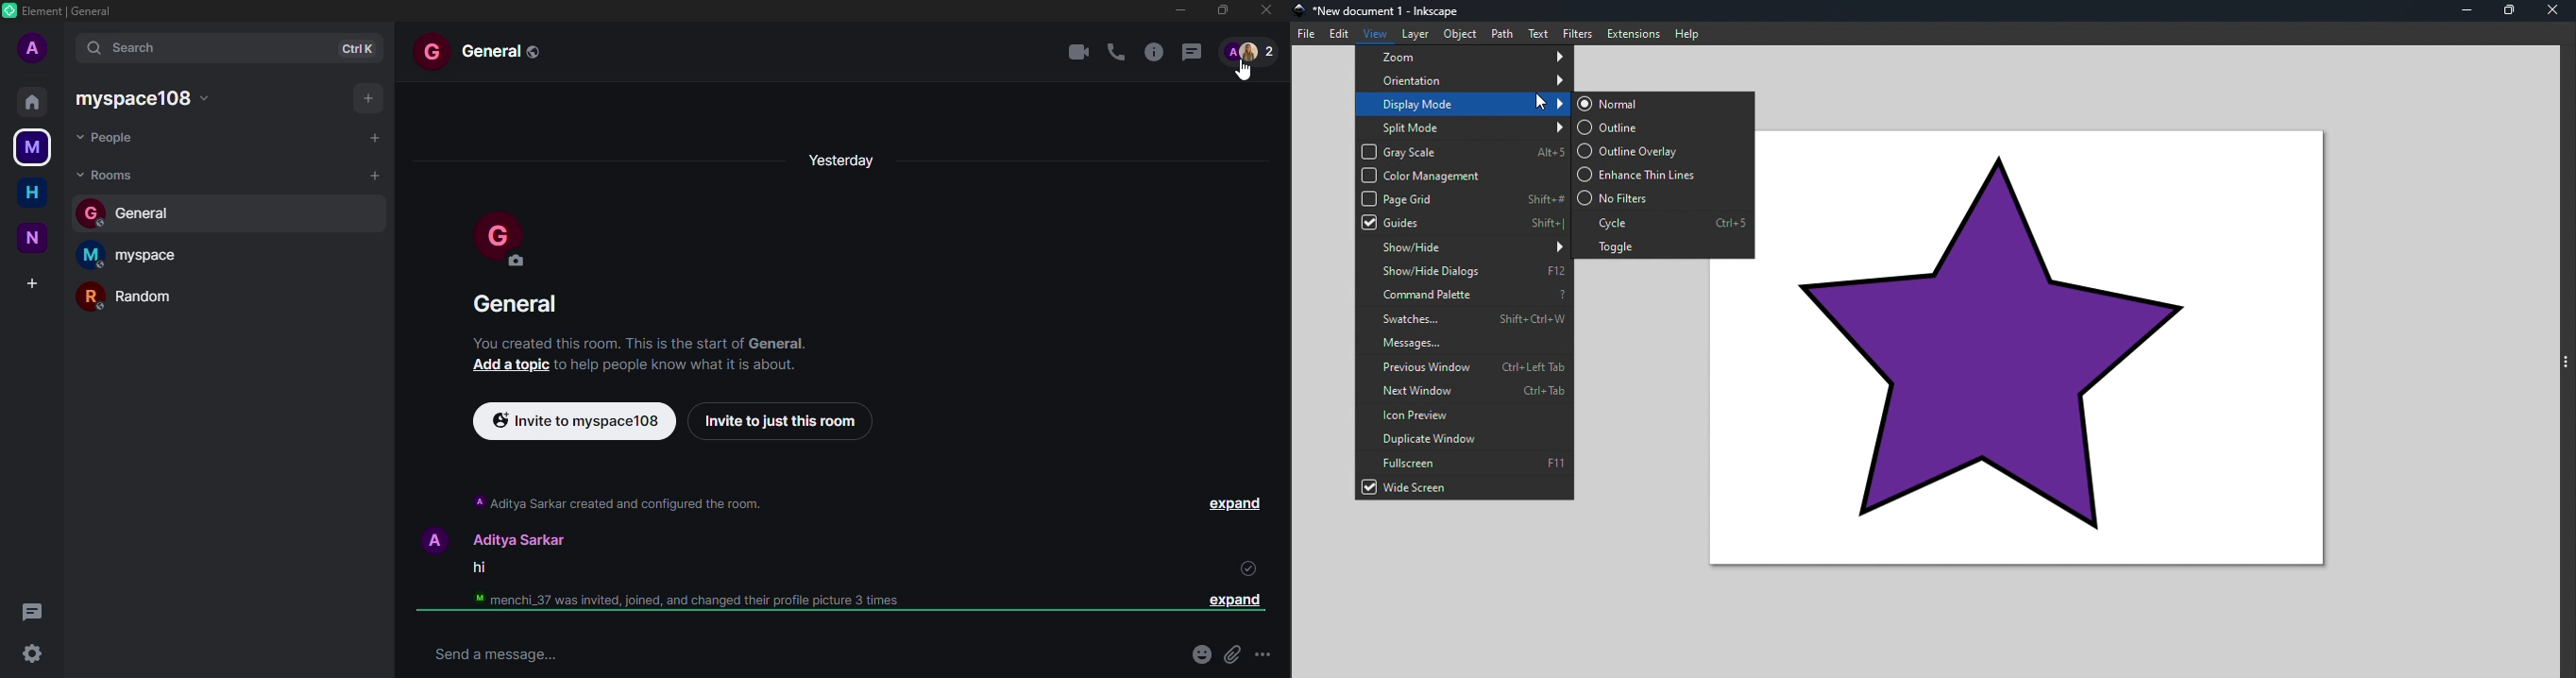 This screenshot has width=2576, height=700. I want to click on add, so click(374, 138).